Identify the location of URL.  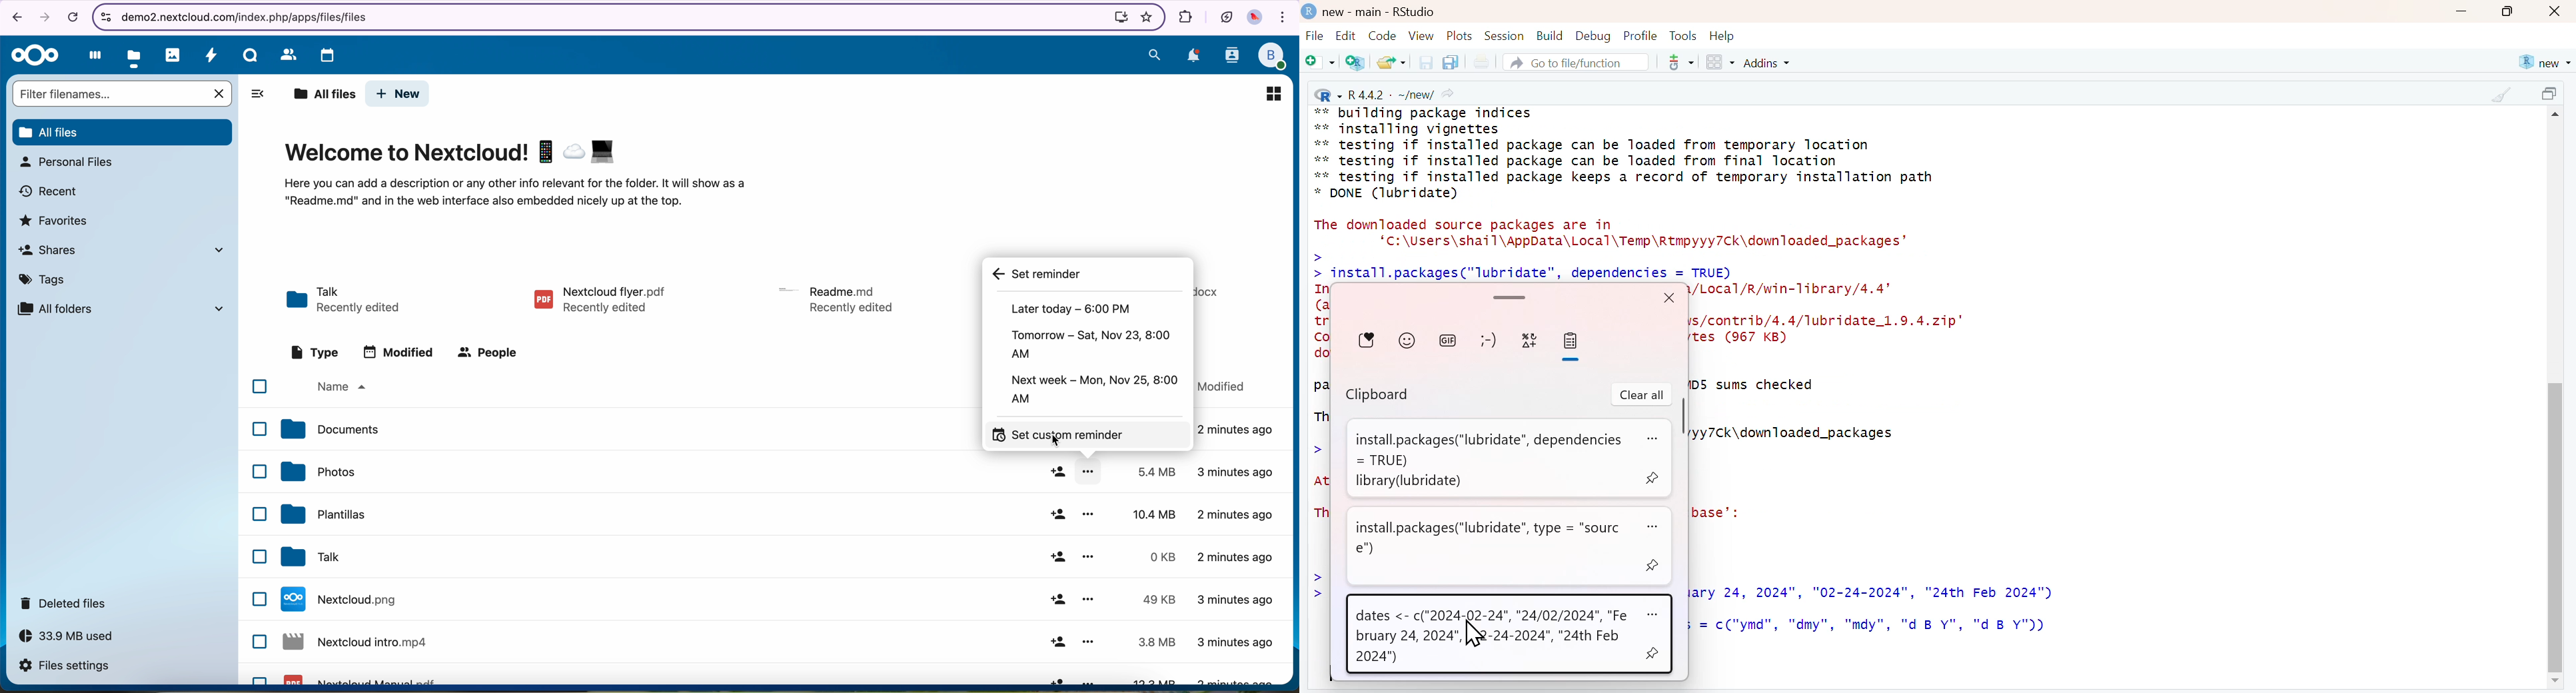
(252, 16).